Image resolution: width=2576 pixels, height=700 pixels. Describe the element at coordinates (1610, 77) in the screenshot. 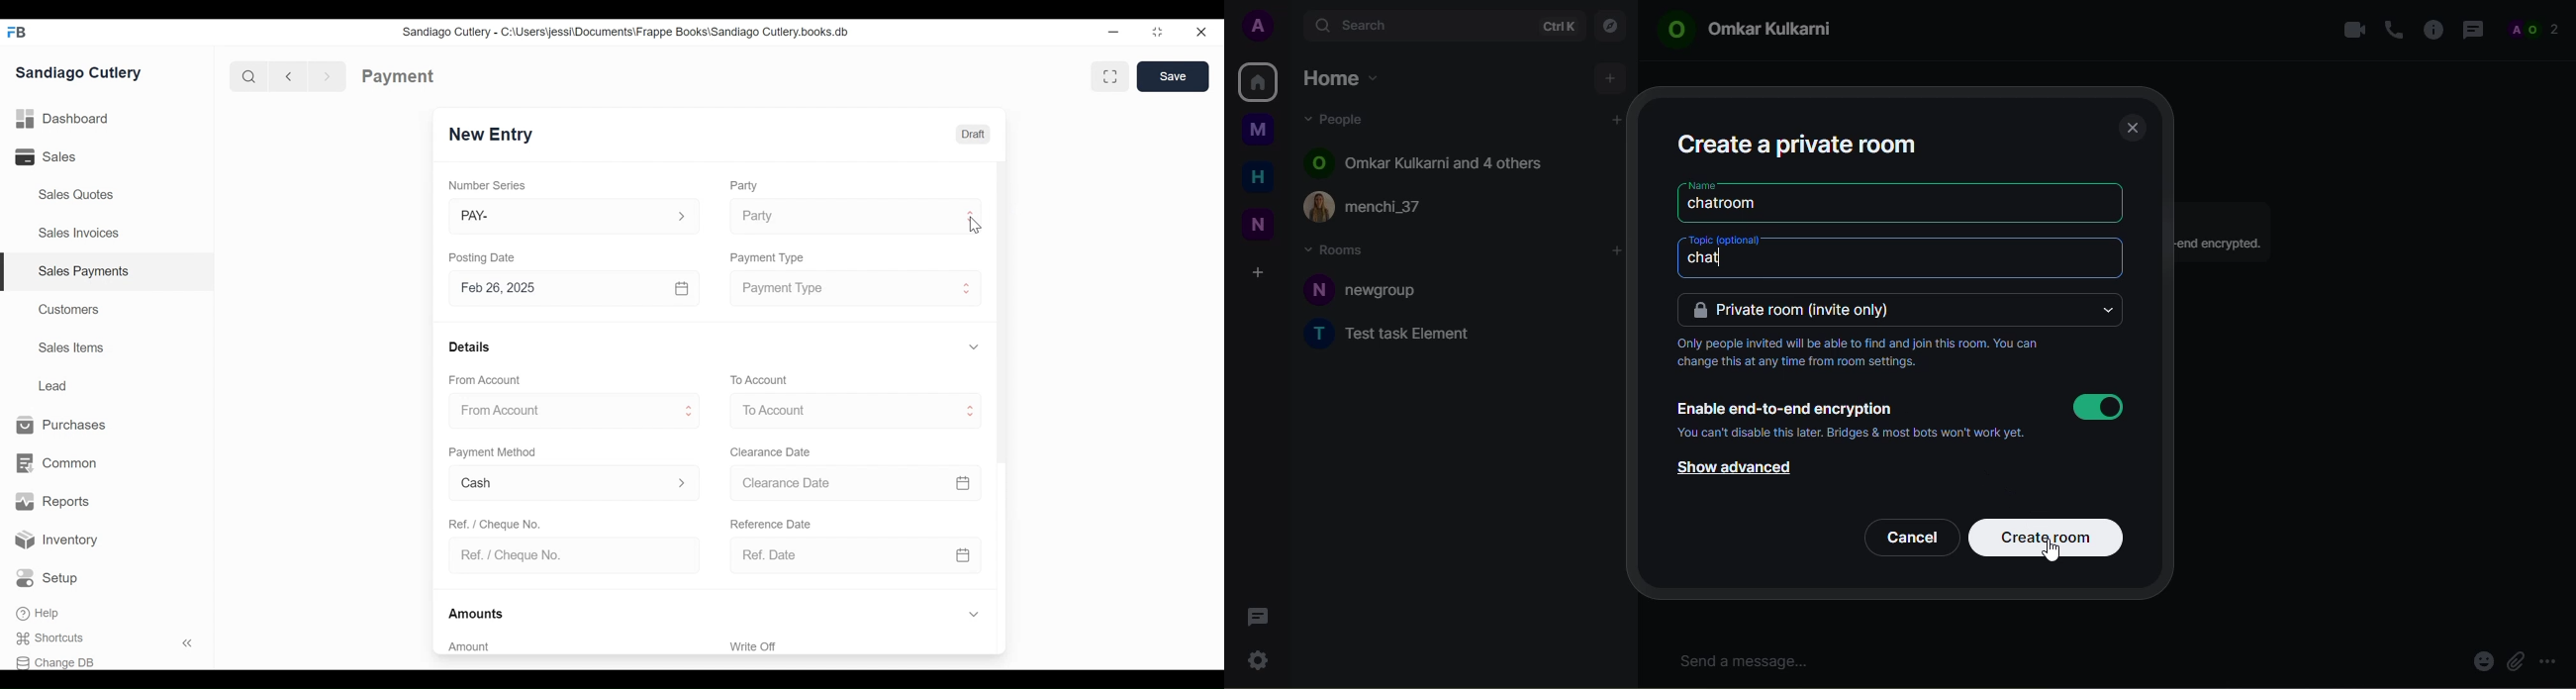

I see `add` at that location.